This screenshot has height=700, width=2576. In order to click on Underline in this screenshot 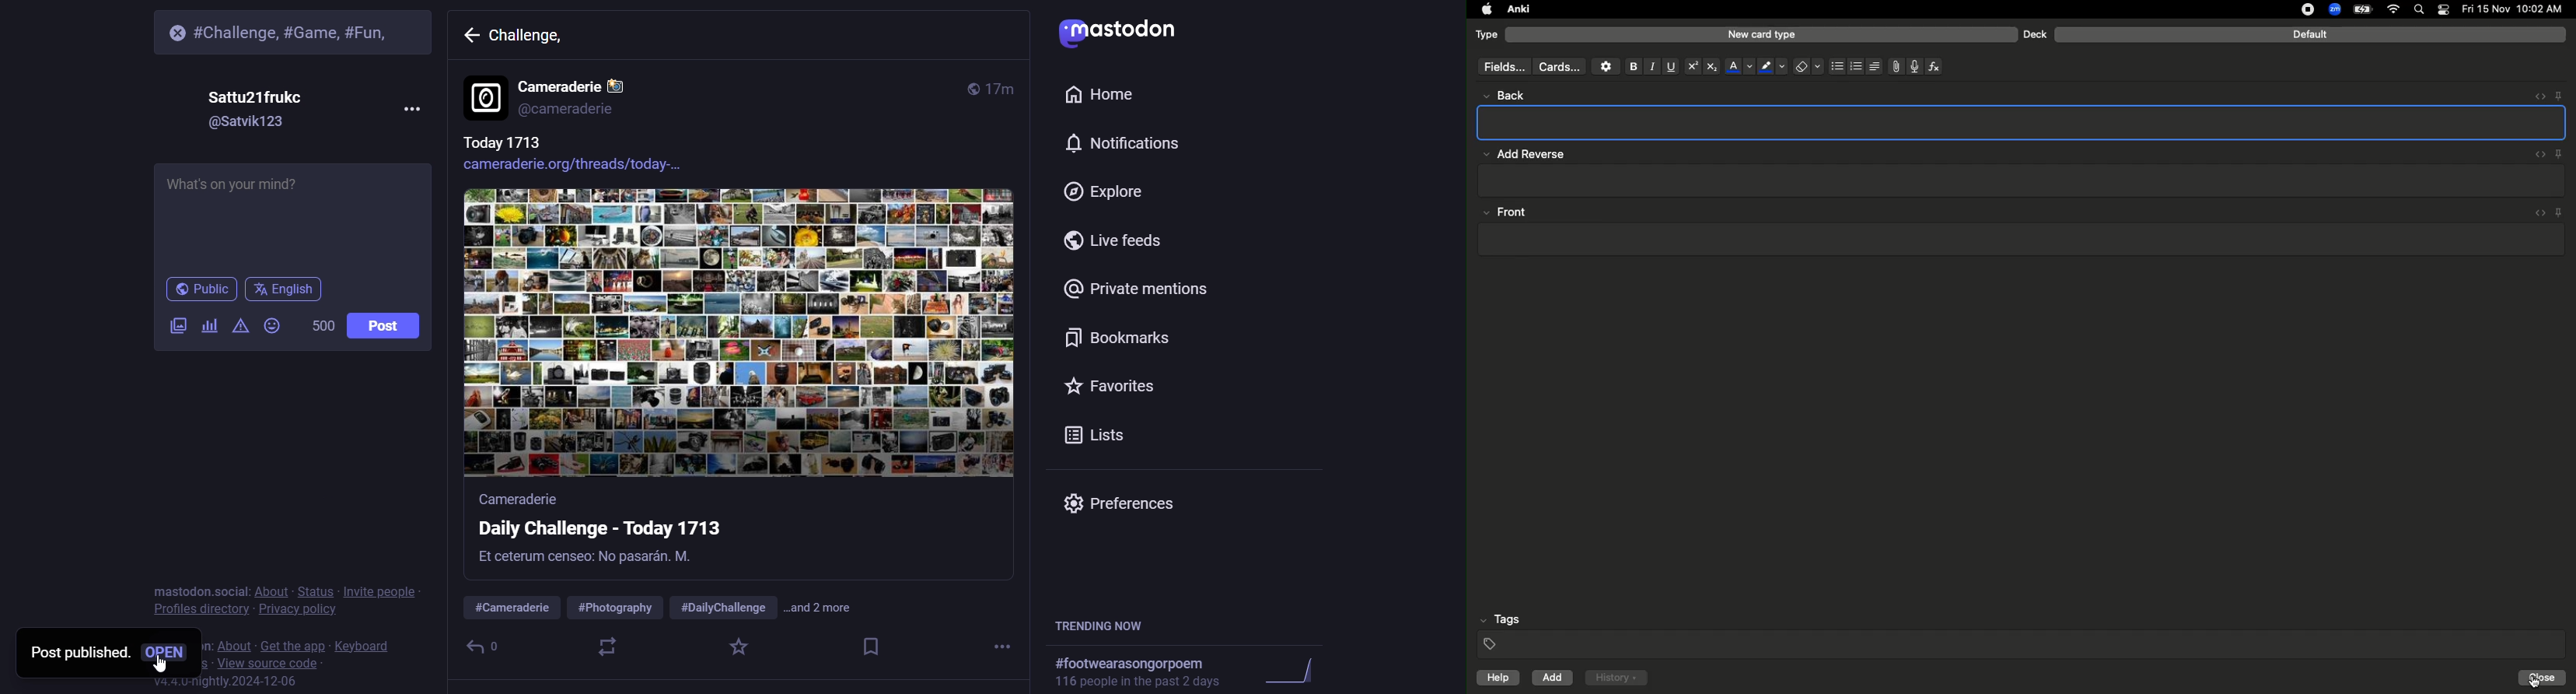, I will do `click(1670, 67)`.